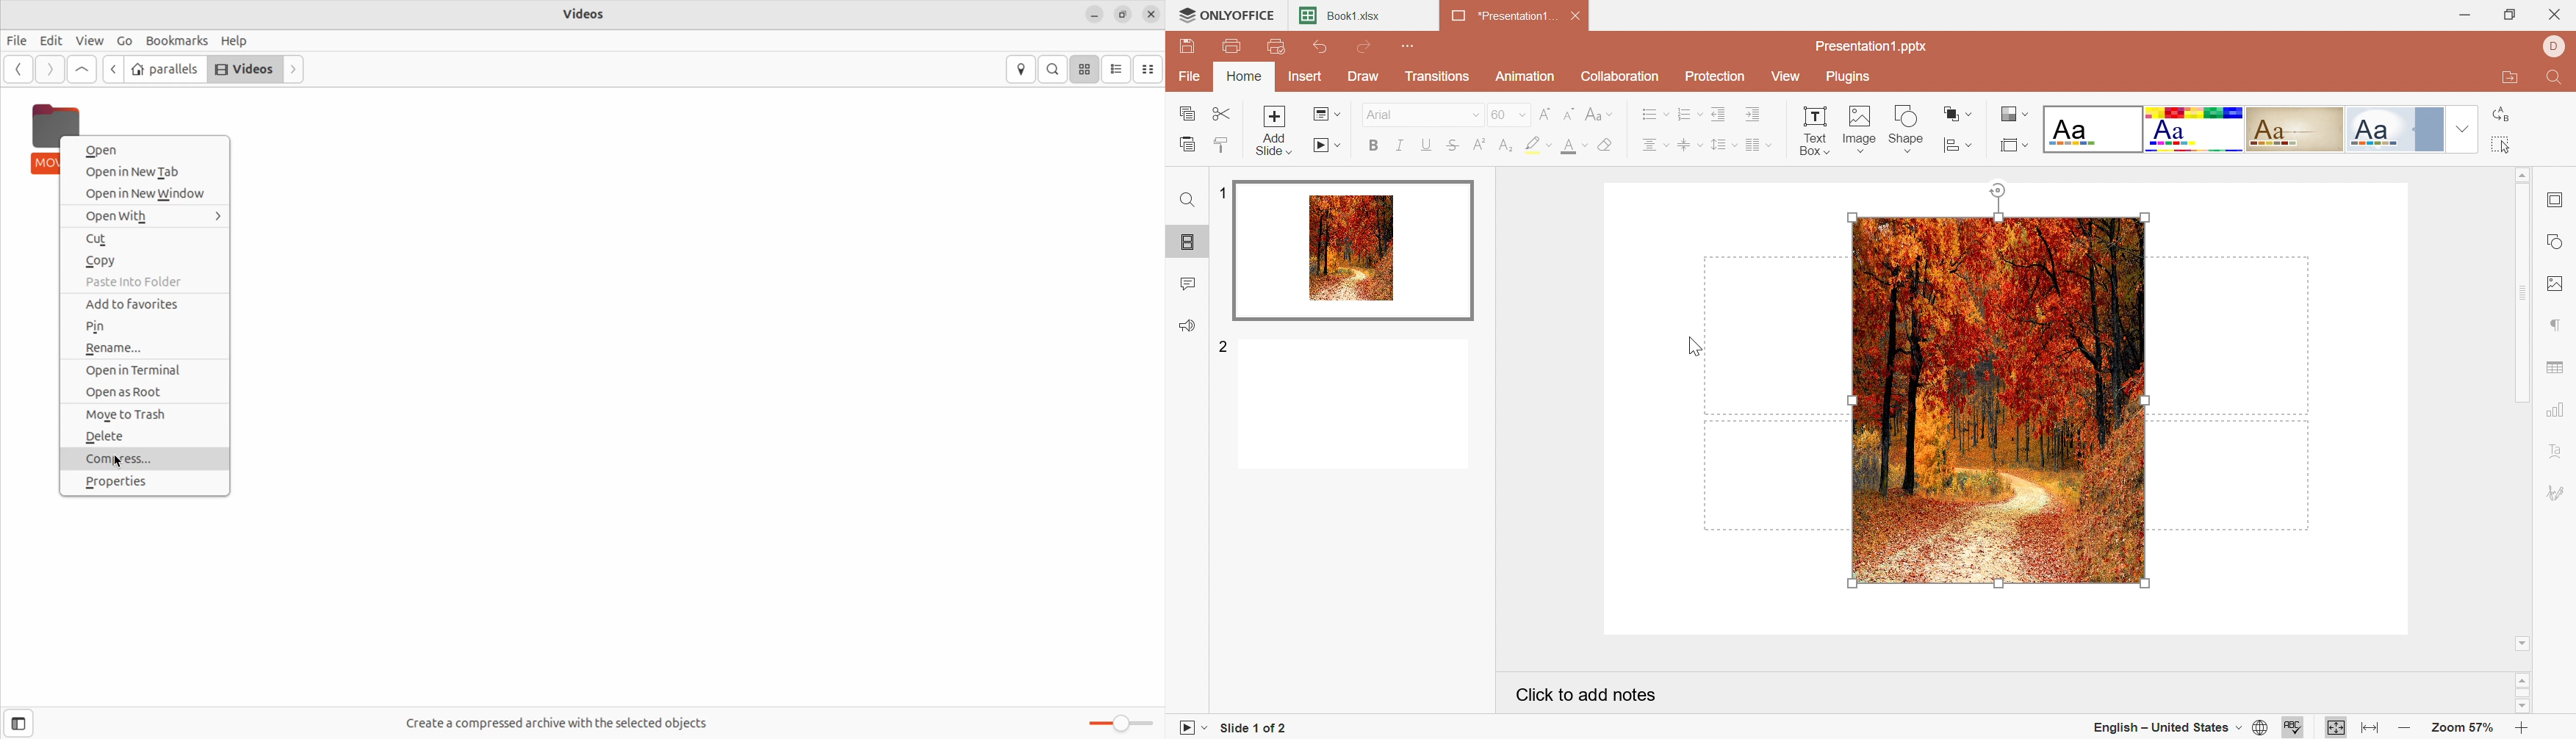 This screenshot has height=756, width=2576. Describe the element at coordinates (88, 40) in the screenshot. I see `View` at that location.